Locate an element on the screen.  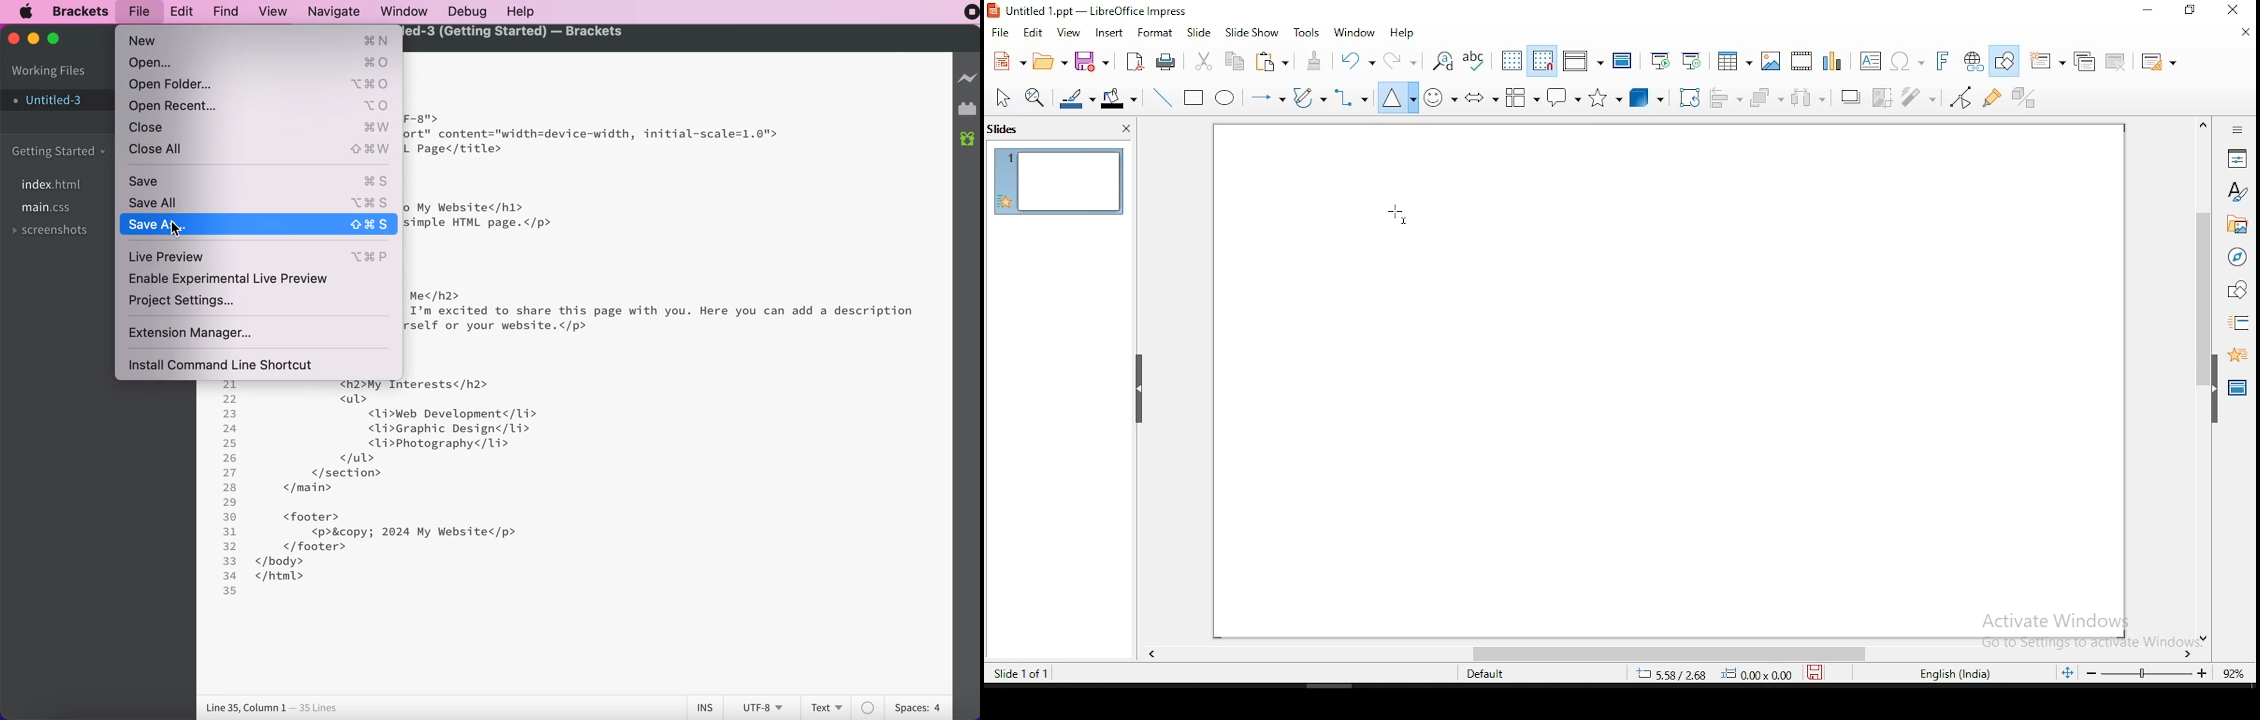
toggle extrusiuon is located at coordinates (2027, 98).